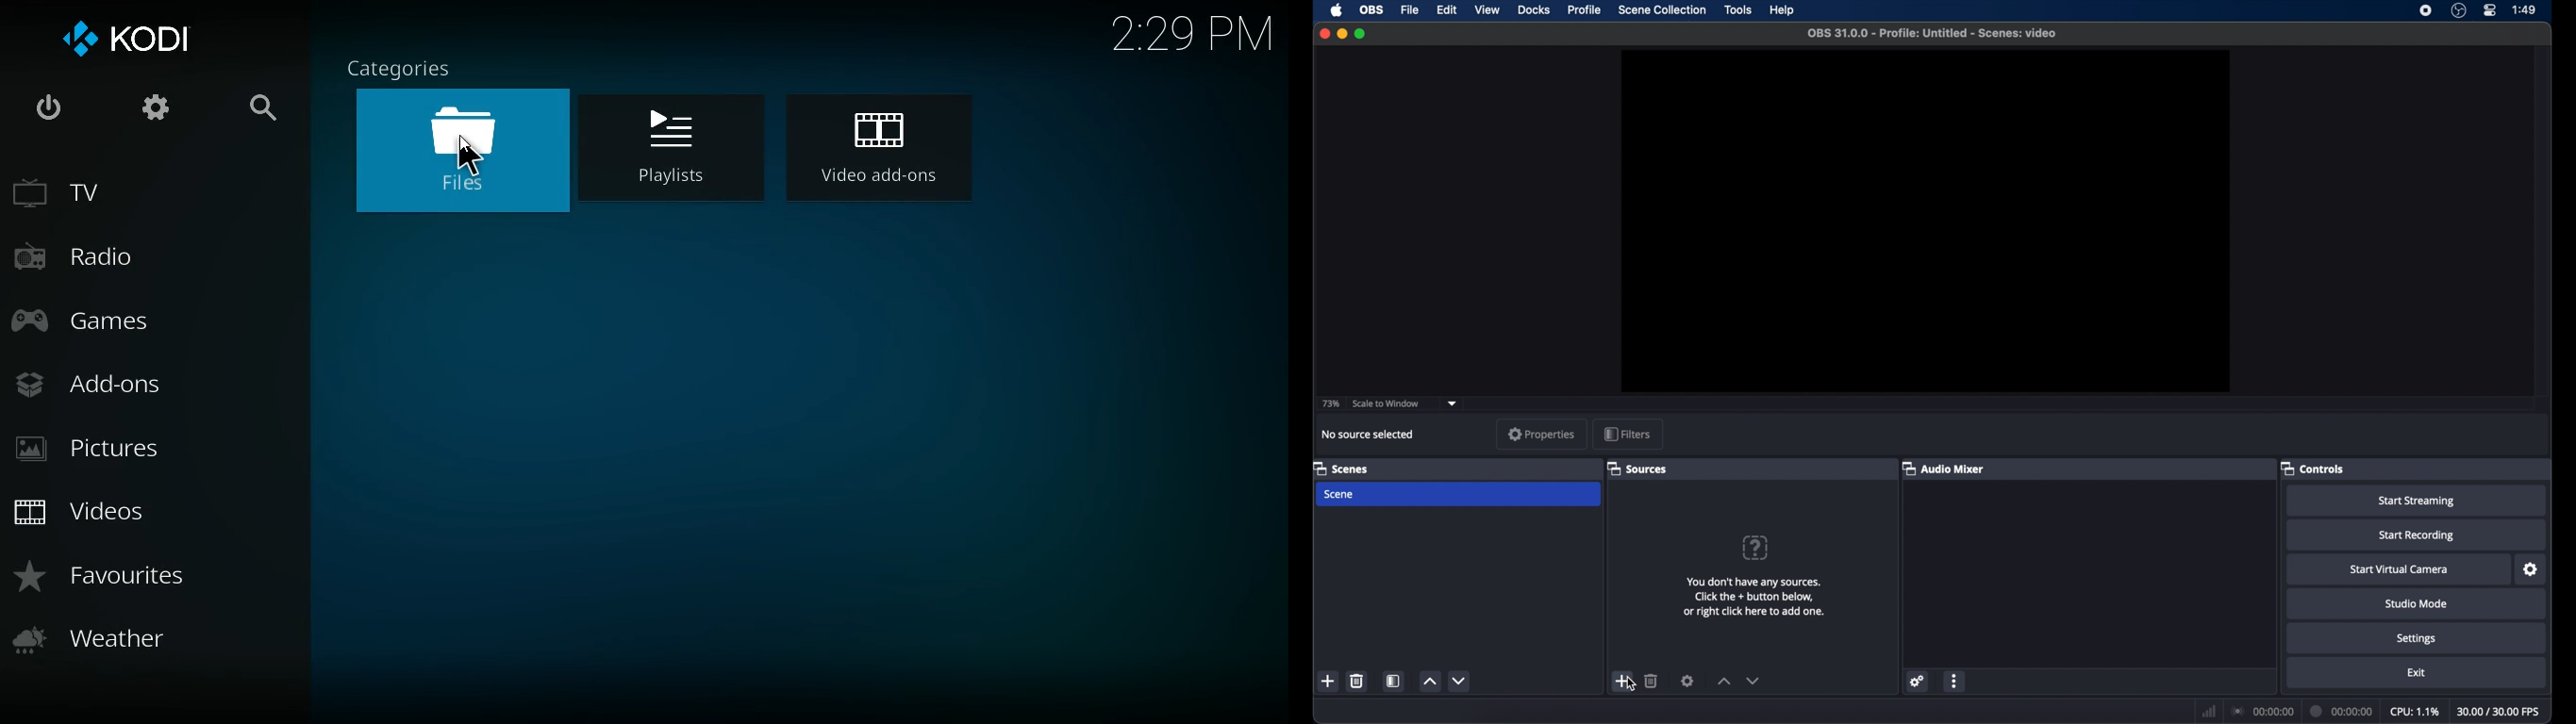 The height and width of the screenshot is (728, 2576). I want to click on file, so click(1411, 10).